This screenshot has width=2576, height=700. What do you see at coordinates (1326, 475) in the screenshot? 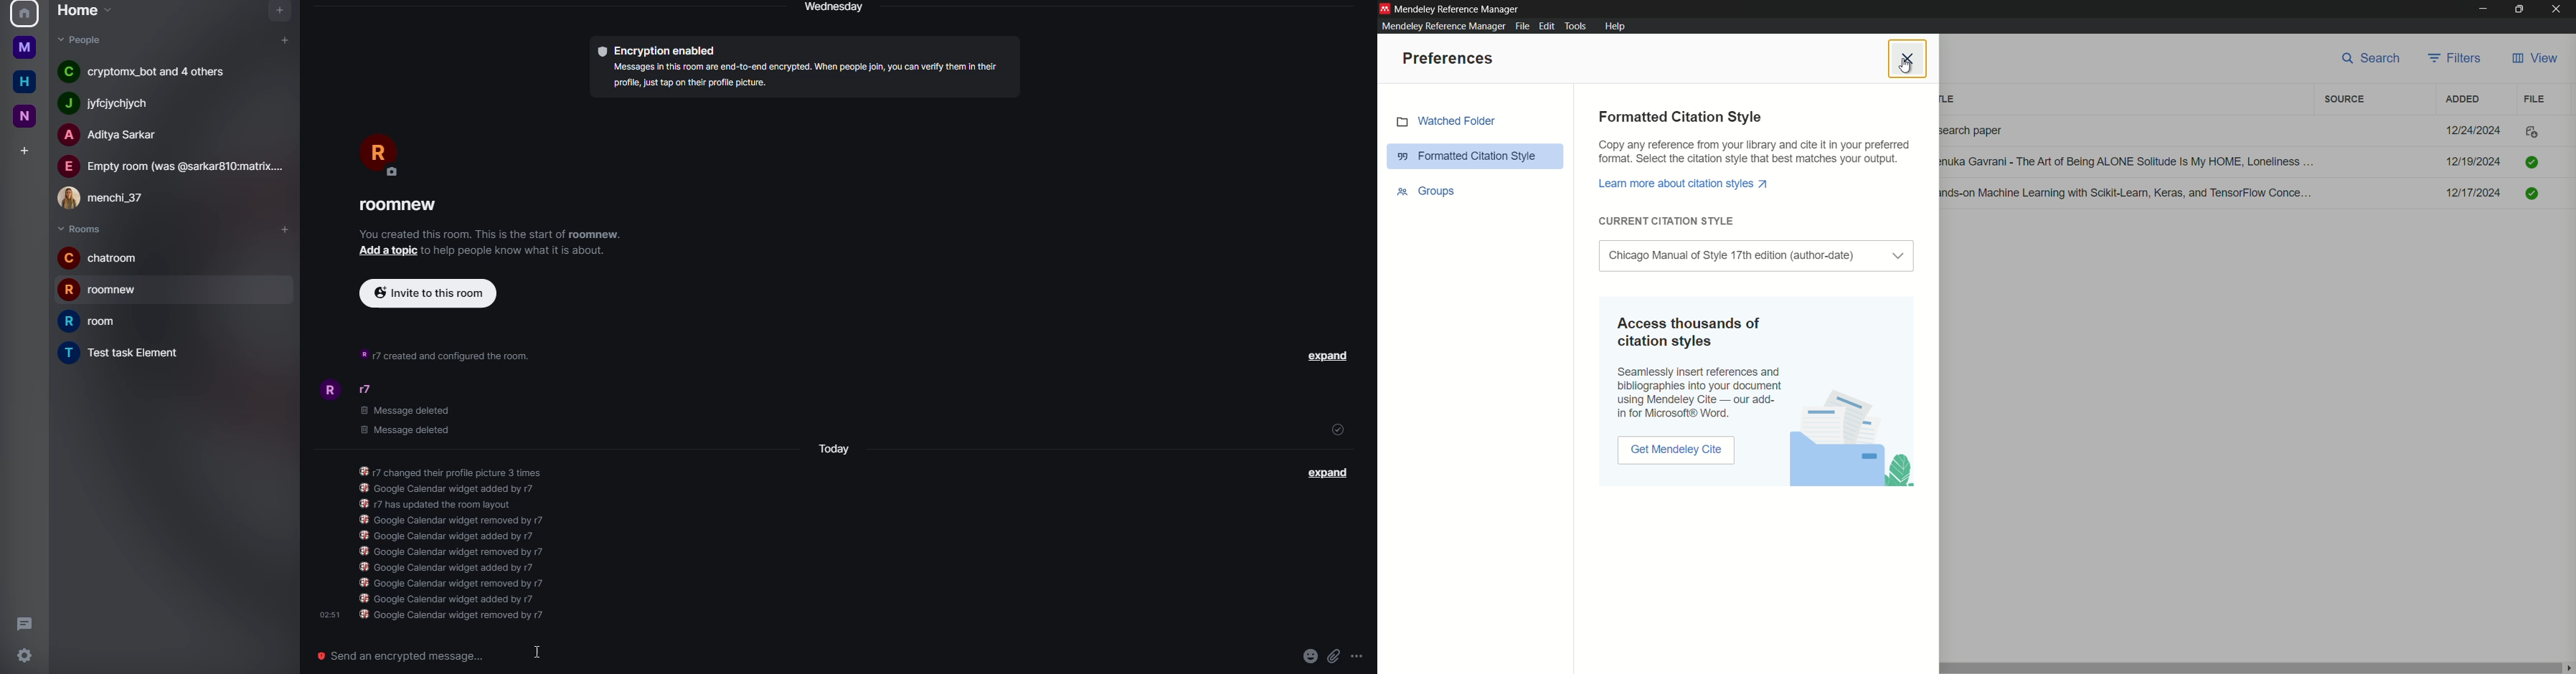
I see `expand` at bounding box center [1326, 475].